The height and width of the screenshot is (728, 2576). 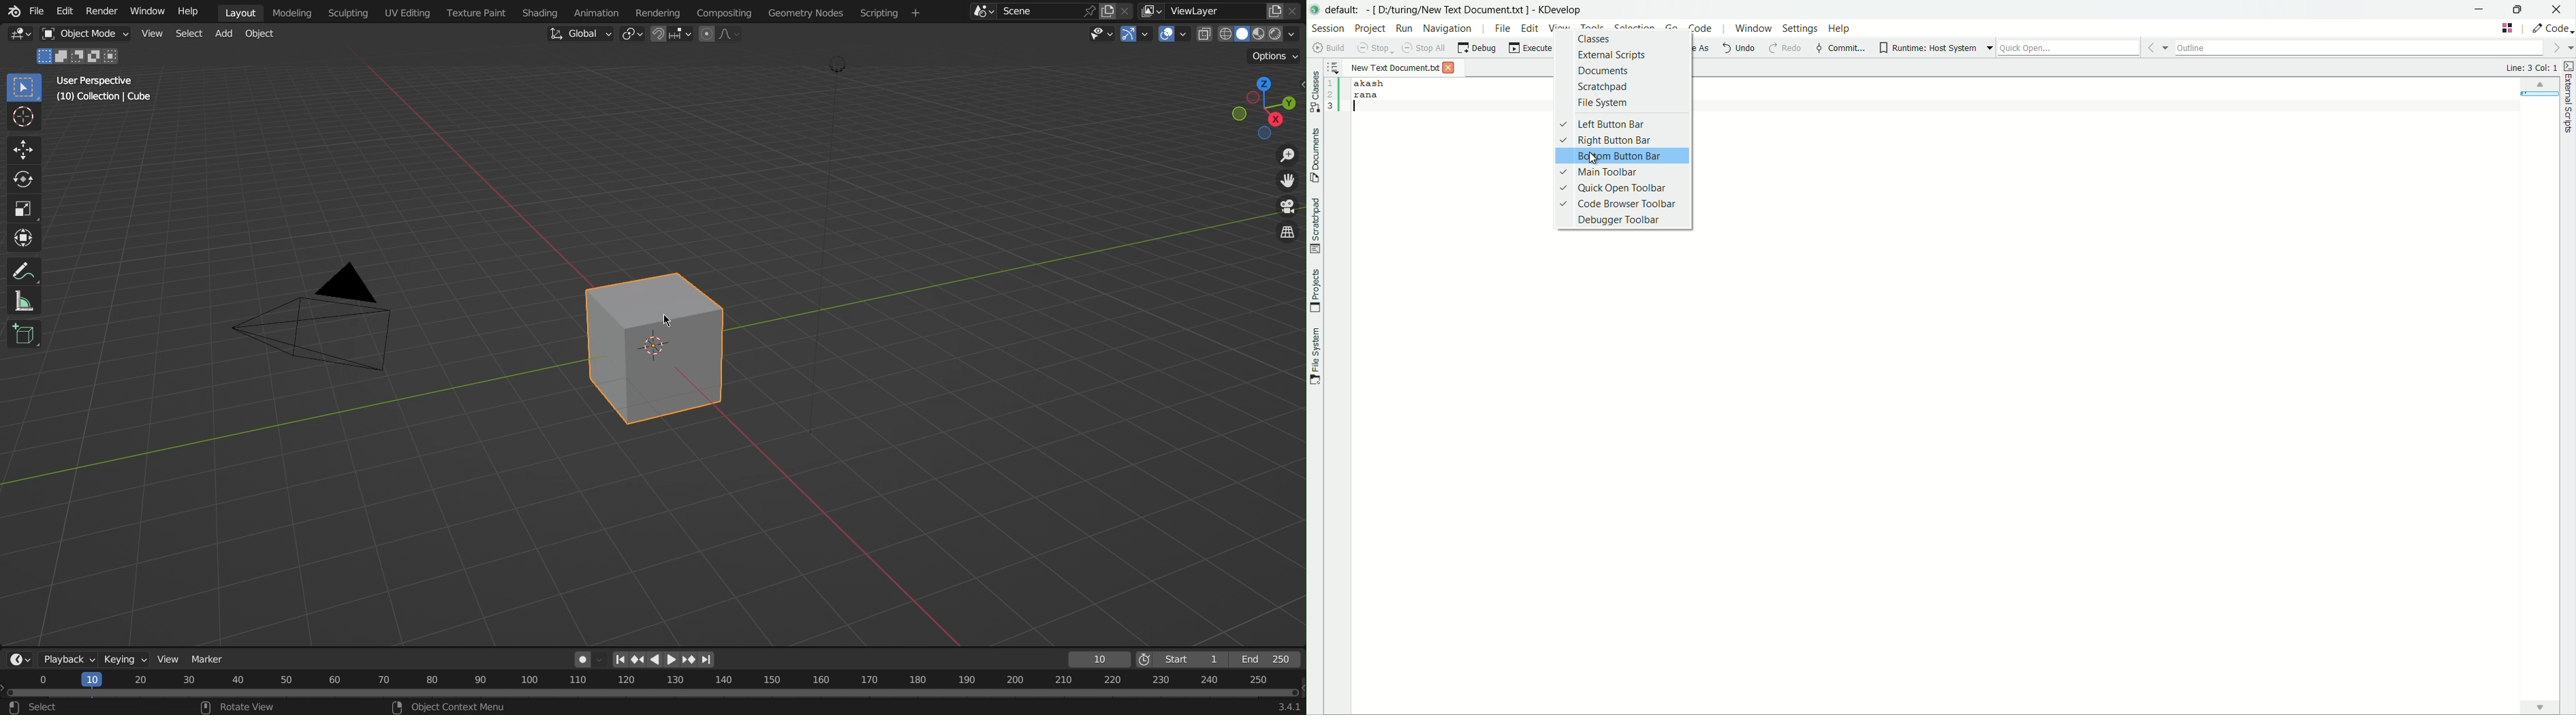 I want to click on Select, so click(x=188, y=34).